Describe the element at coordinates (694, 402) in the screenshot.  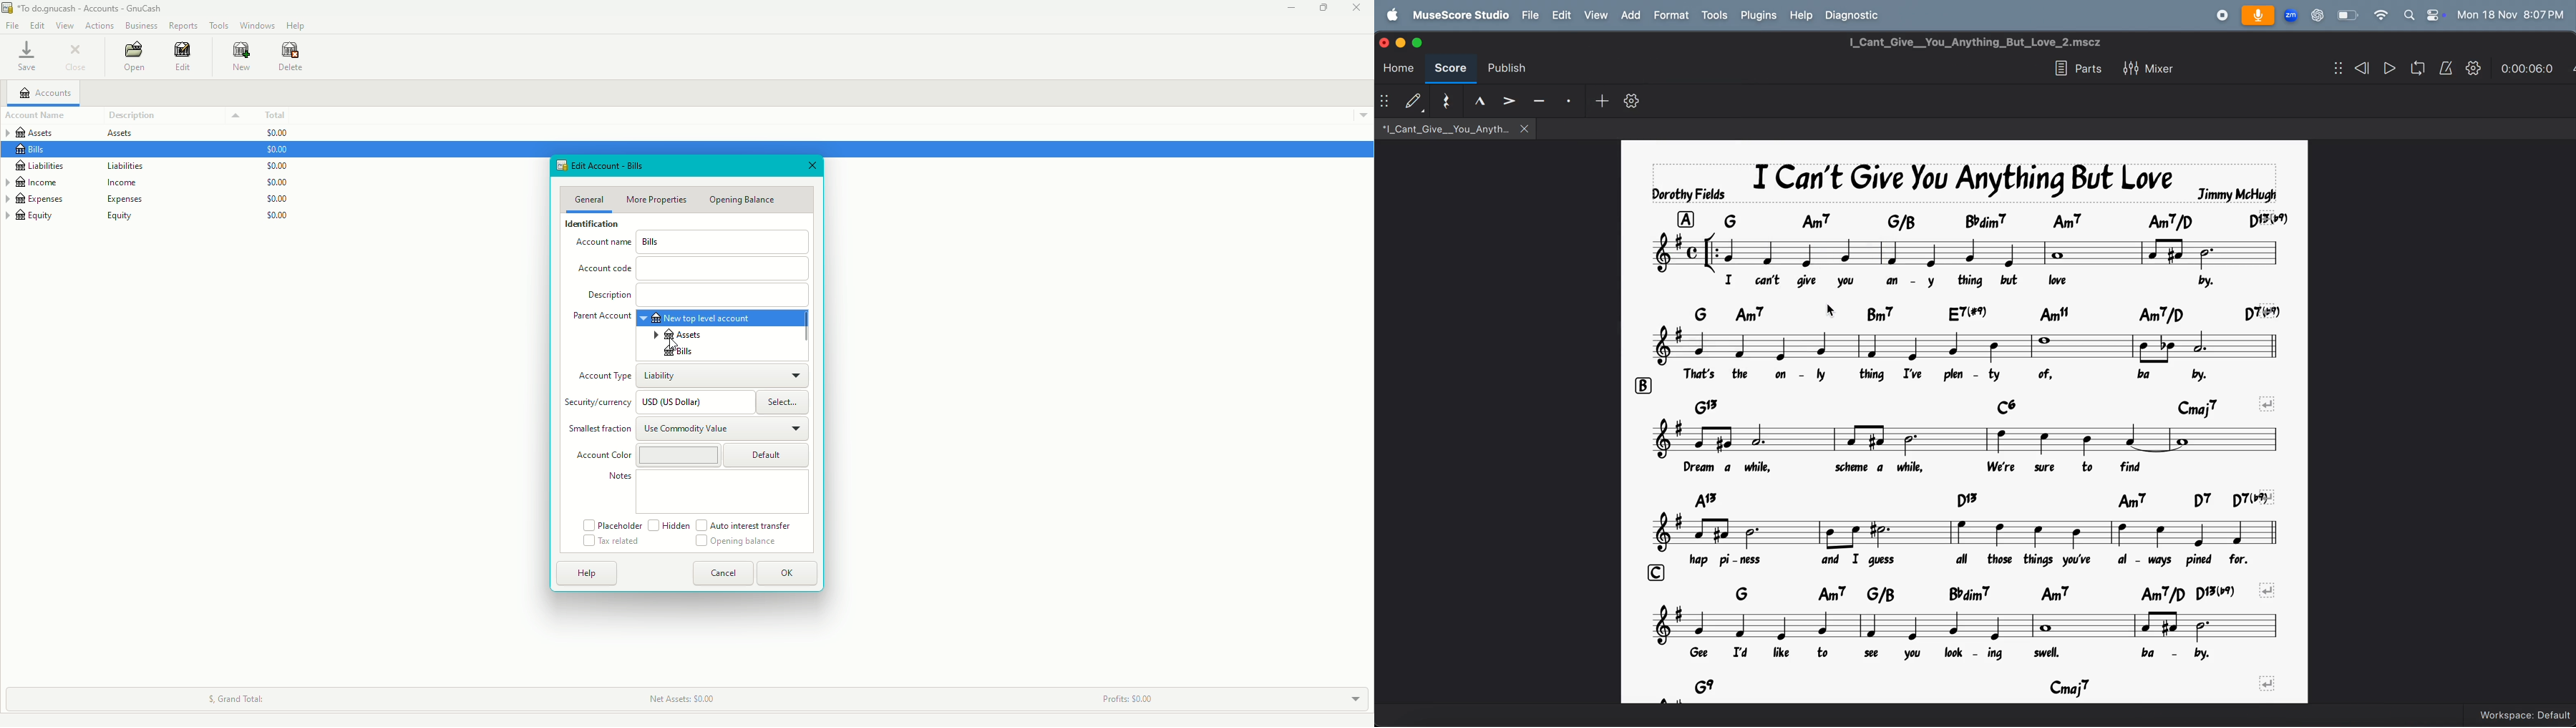
I see `USD` at that location.